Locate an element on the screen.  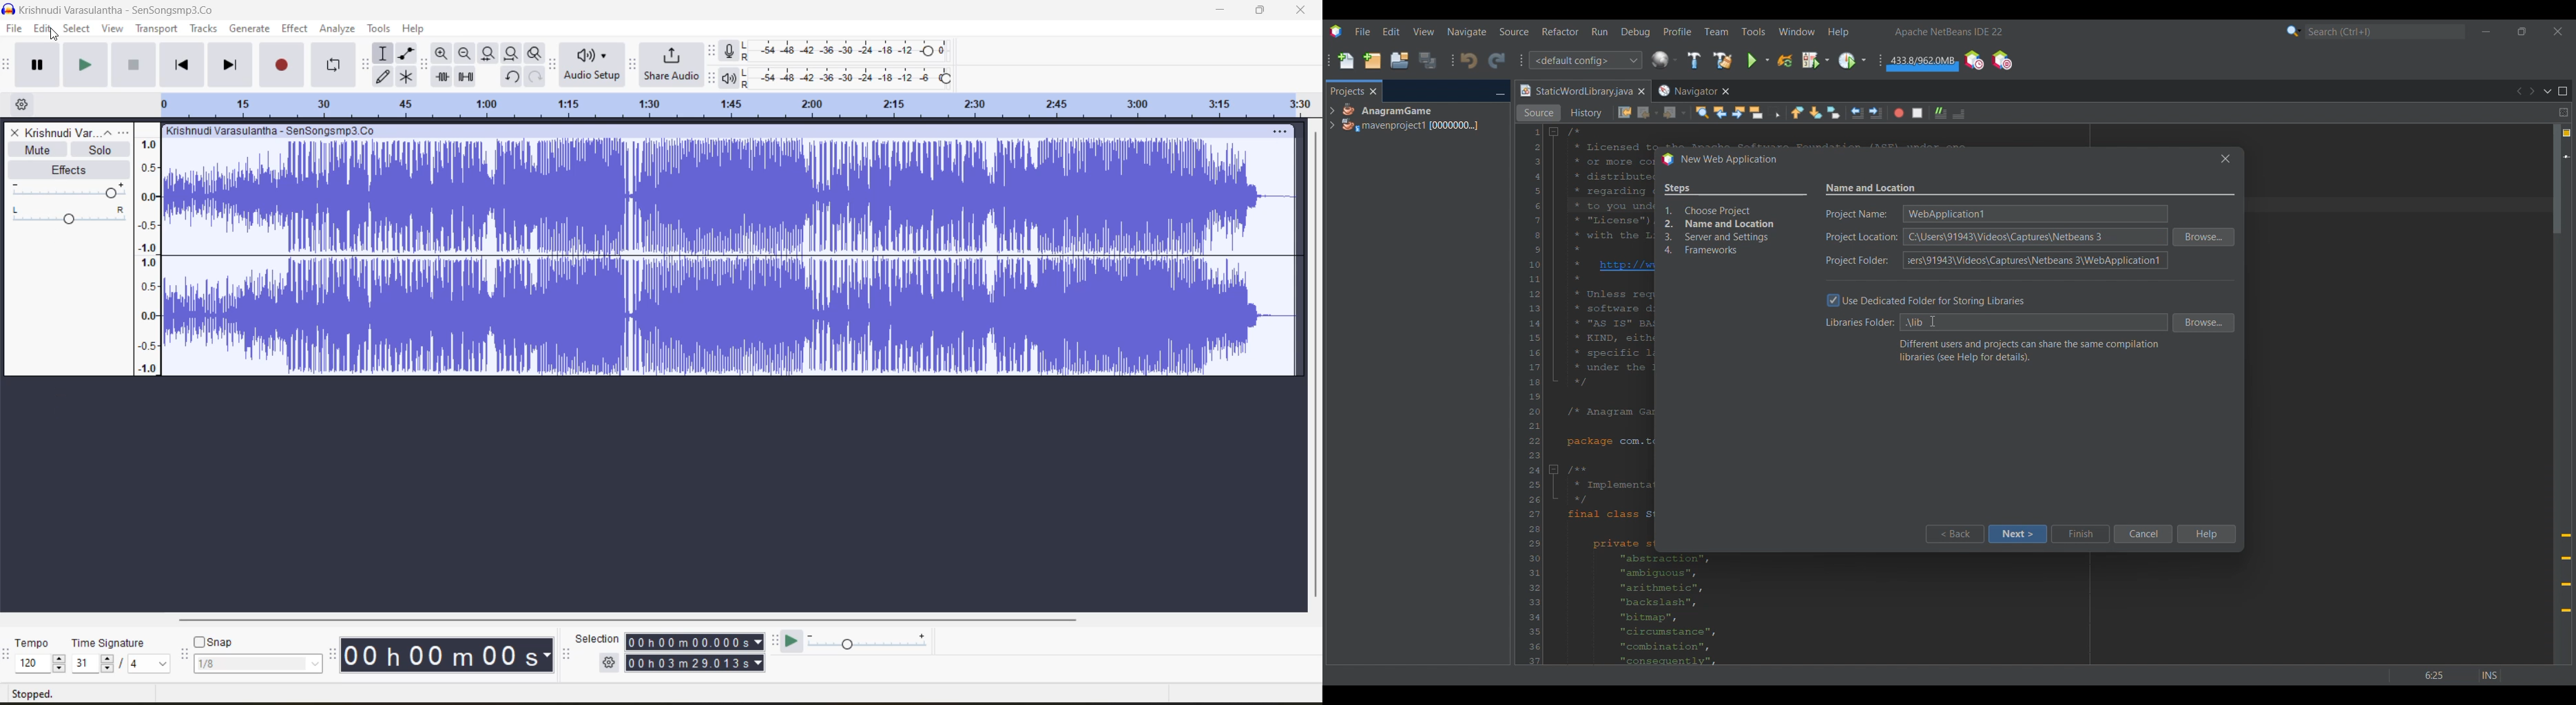
view is located at coordinates (114, 30).